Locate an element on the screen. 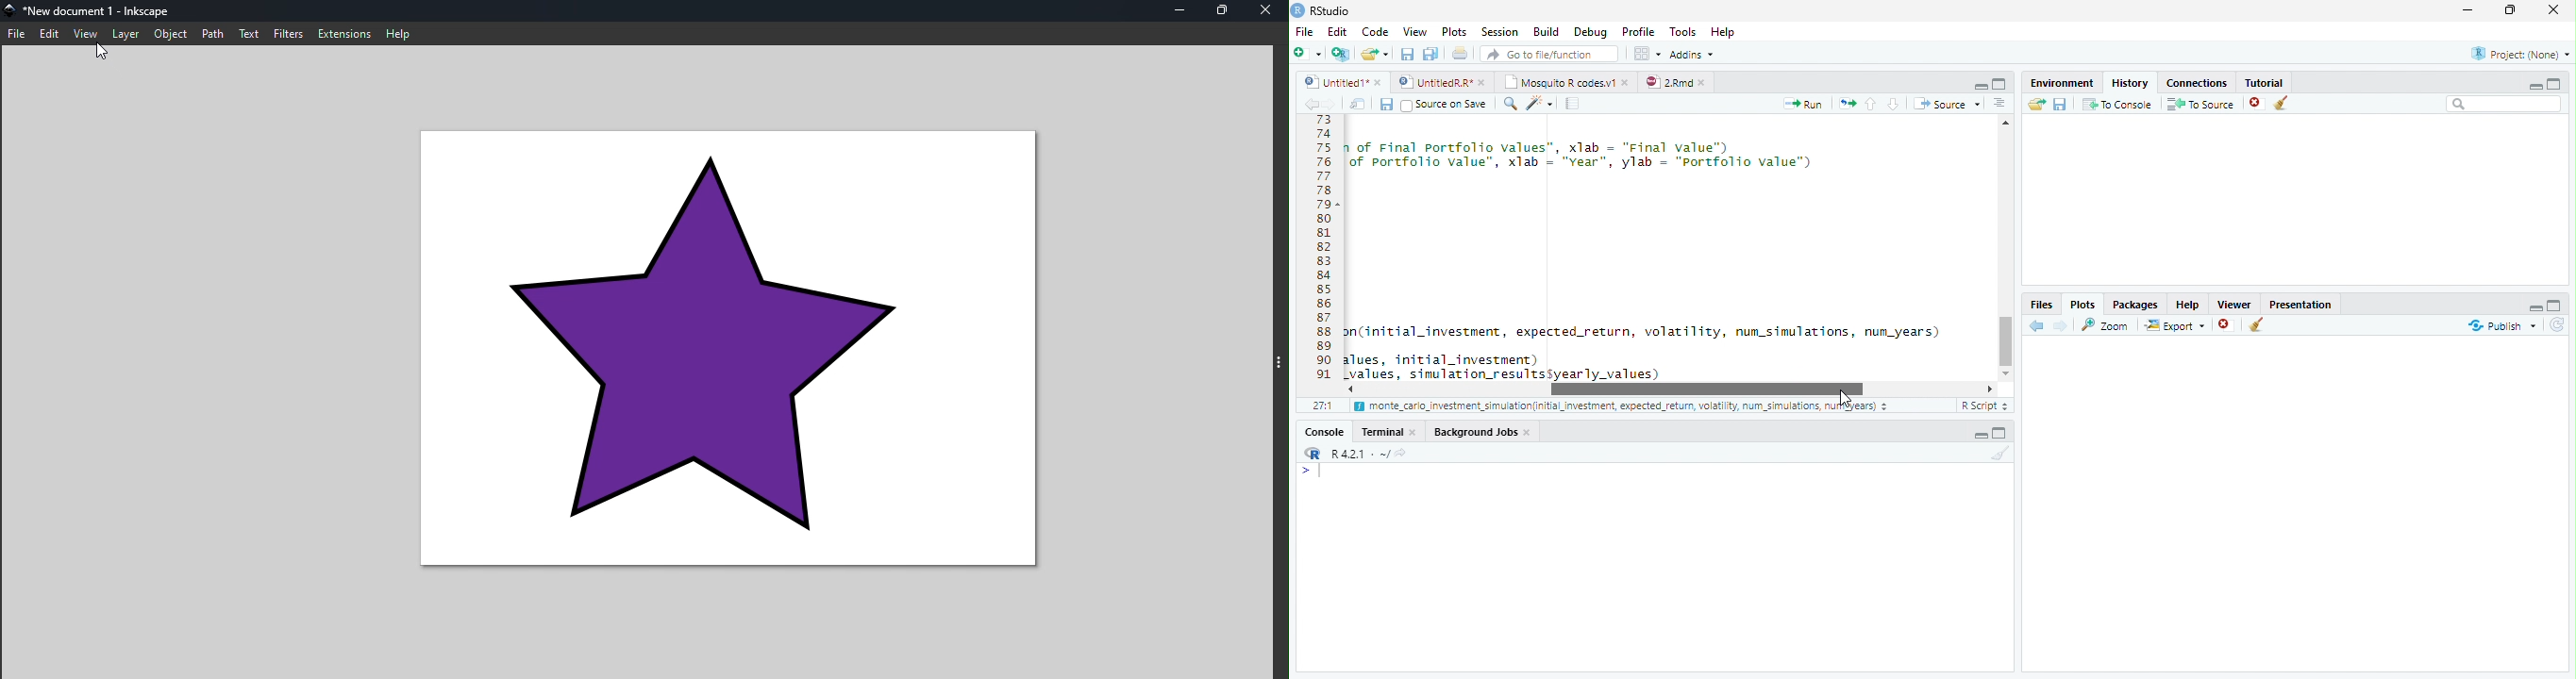 This screenshot has width=2576, height=700. Files is located at coordinates (2042, 304).